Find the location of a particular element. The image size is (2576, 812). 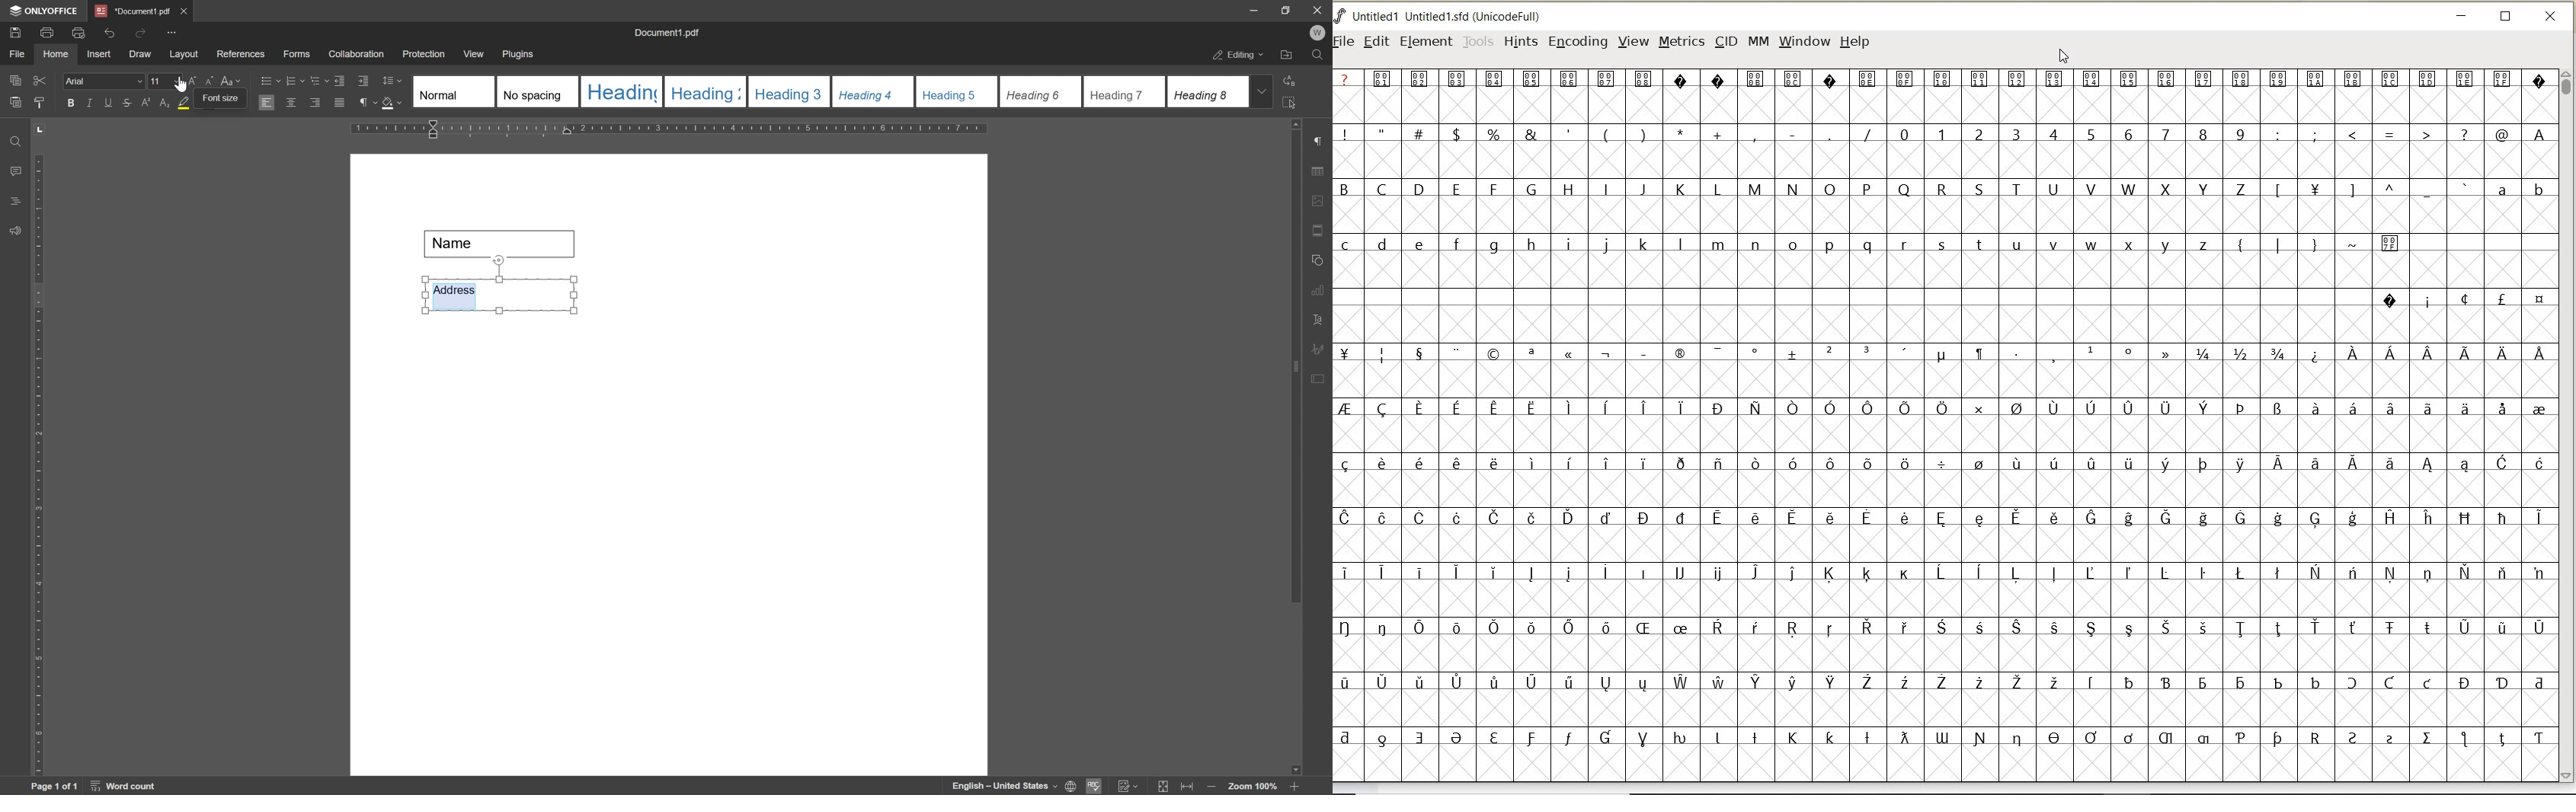

CLOSE is located at coordinates (2552, 17).